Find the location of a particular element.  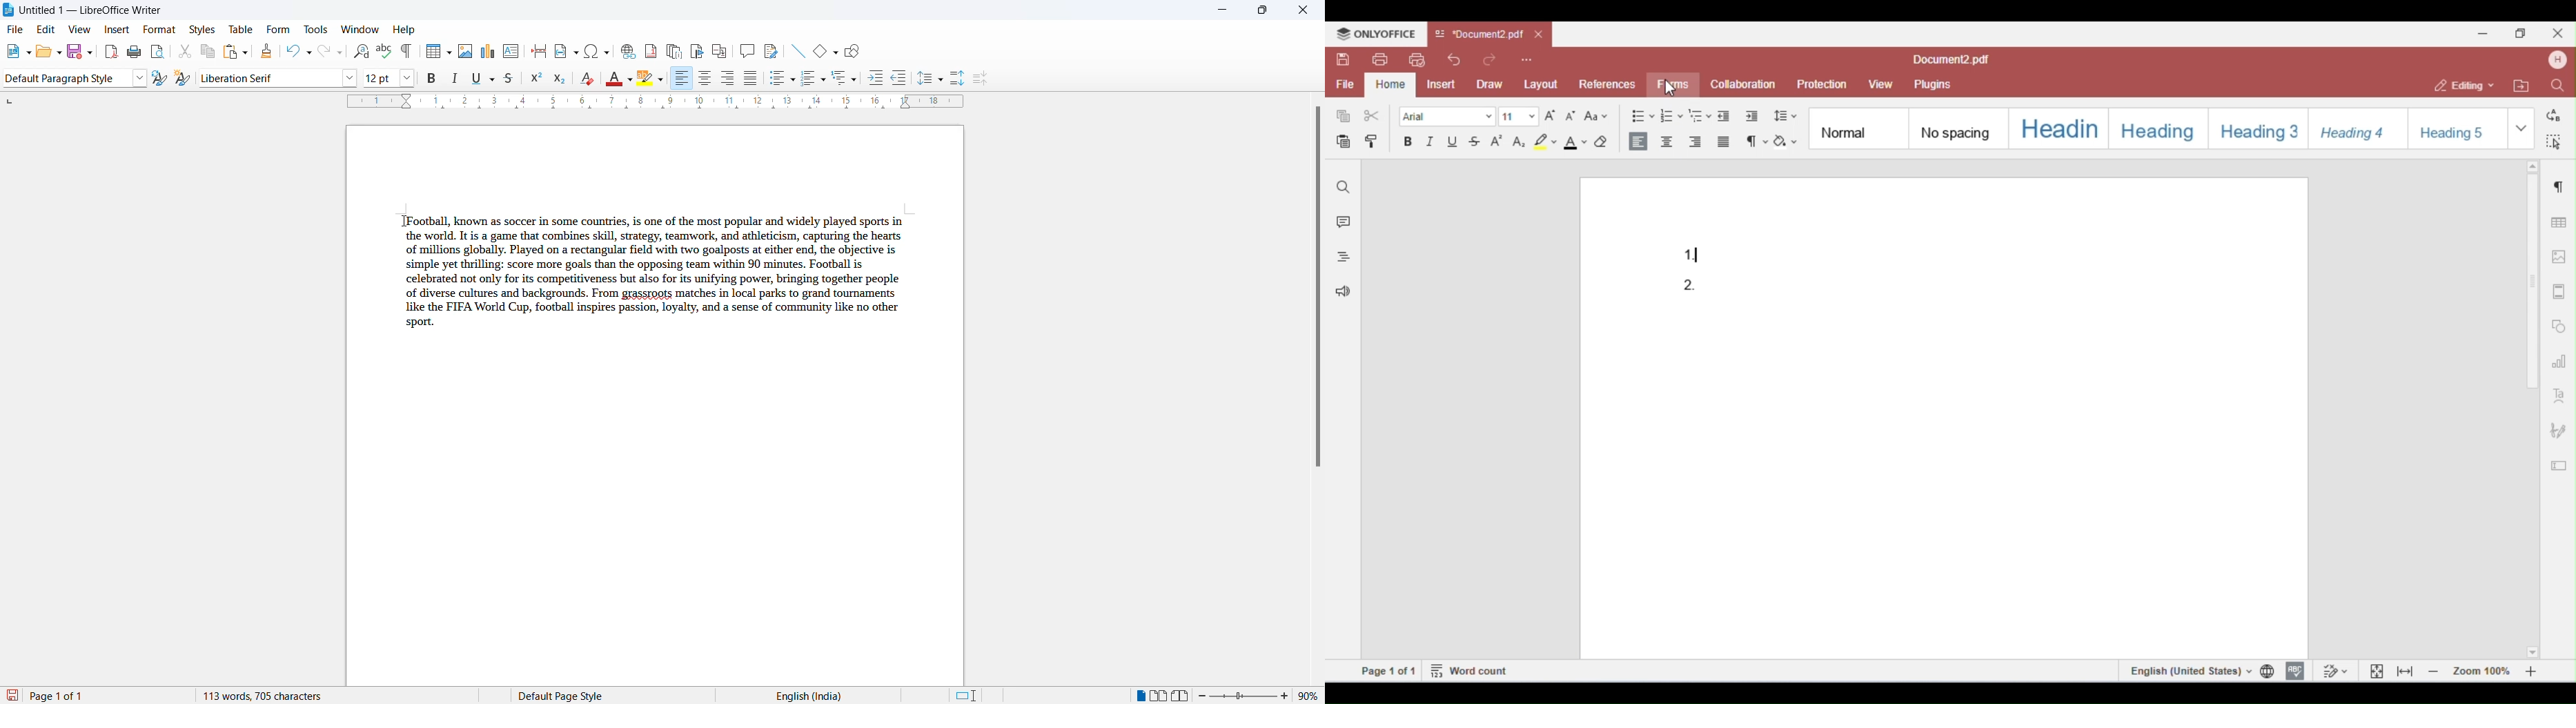

justified is located at coordinates (751, 77).